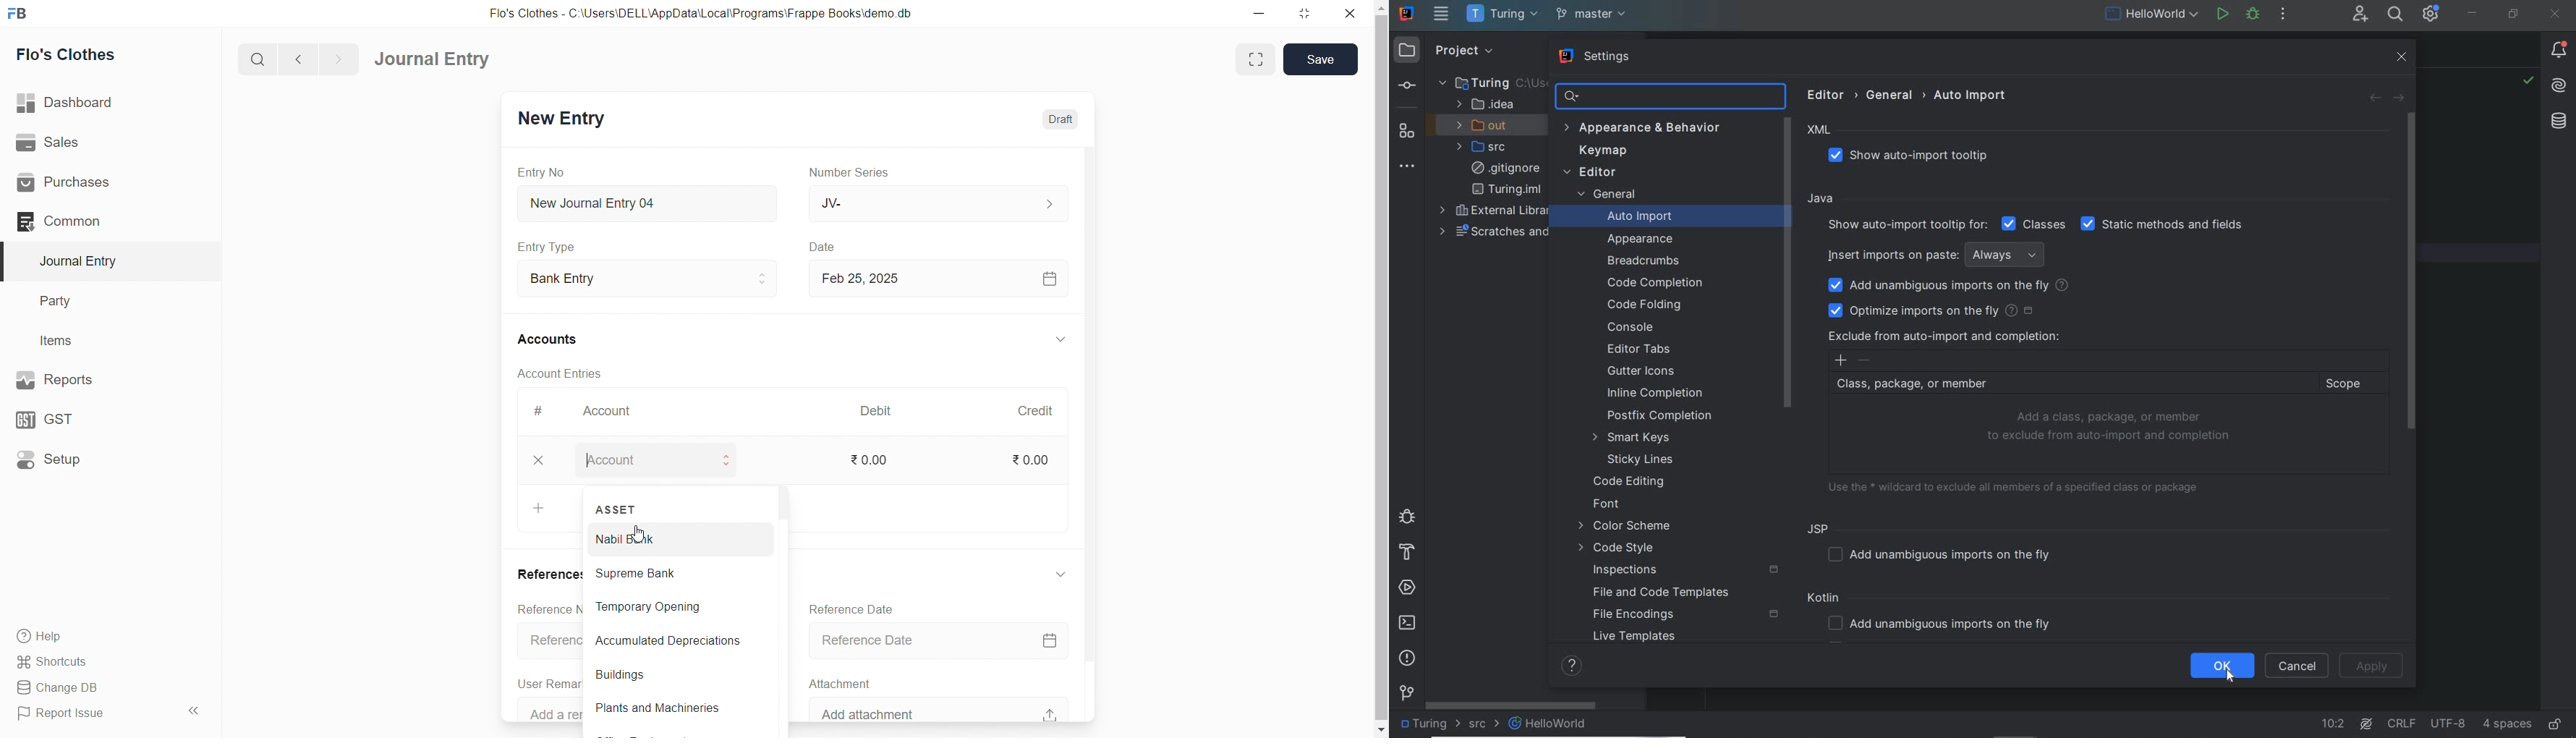 The height and width of the screenshot is (756, 2576). What do you see at coordinates (100, 342) in the screenshot?
I see `Items` at bounding box center [100, 342].